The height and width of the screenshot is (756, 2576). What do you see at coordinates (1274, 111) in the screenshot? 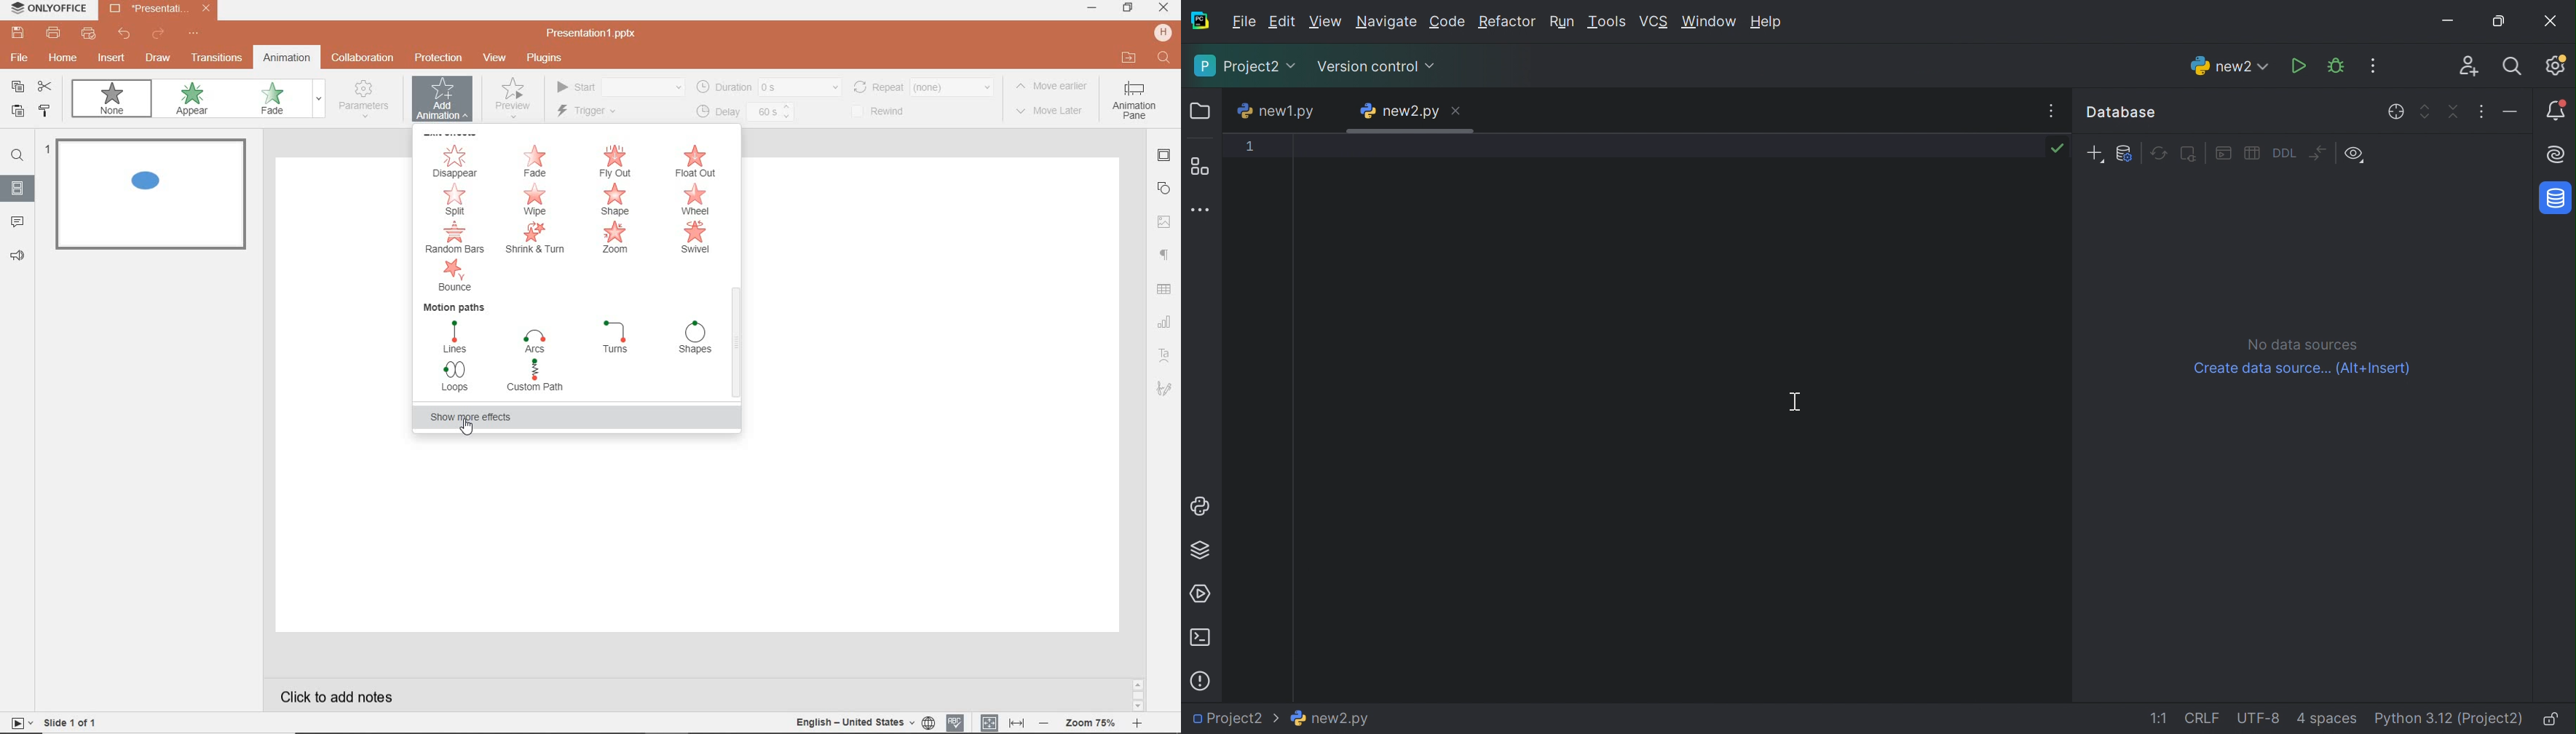
I see `new1.py` at bounding box center [1274, 111].